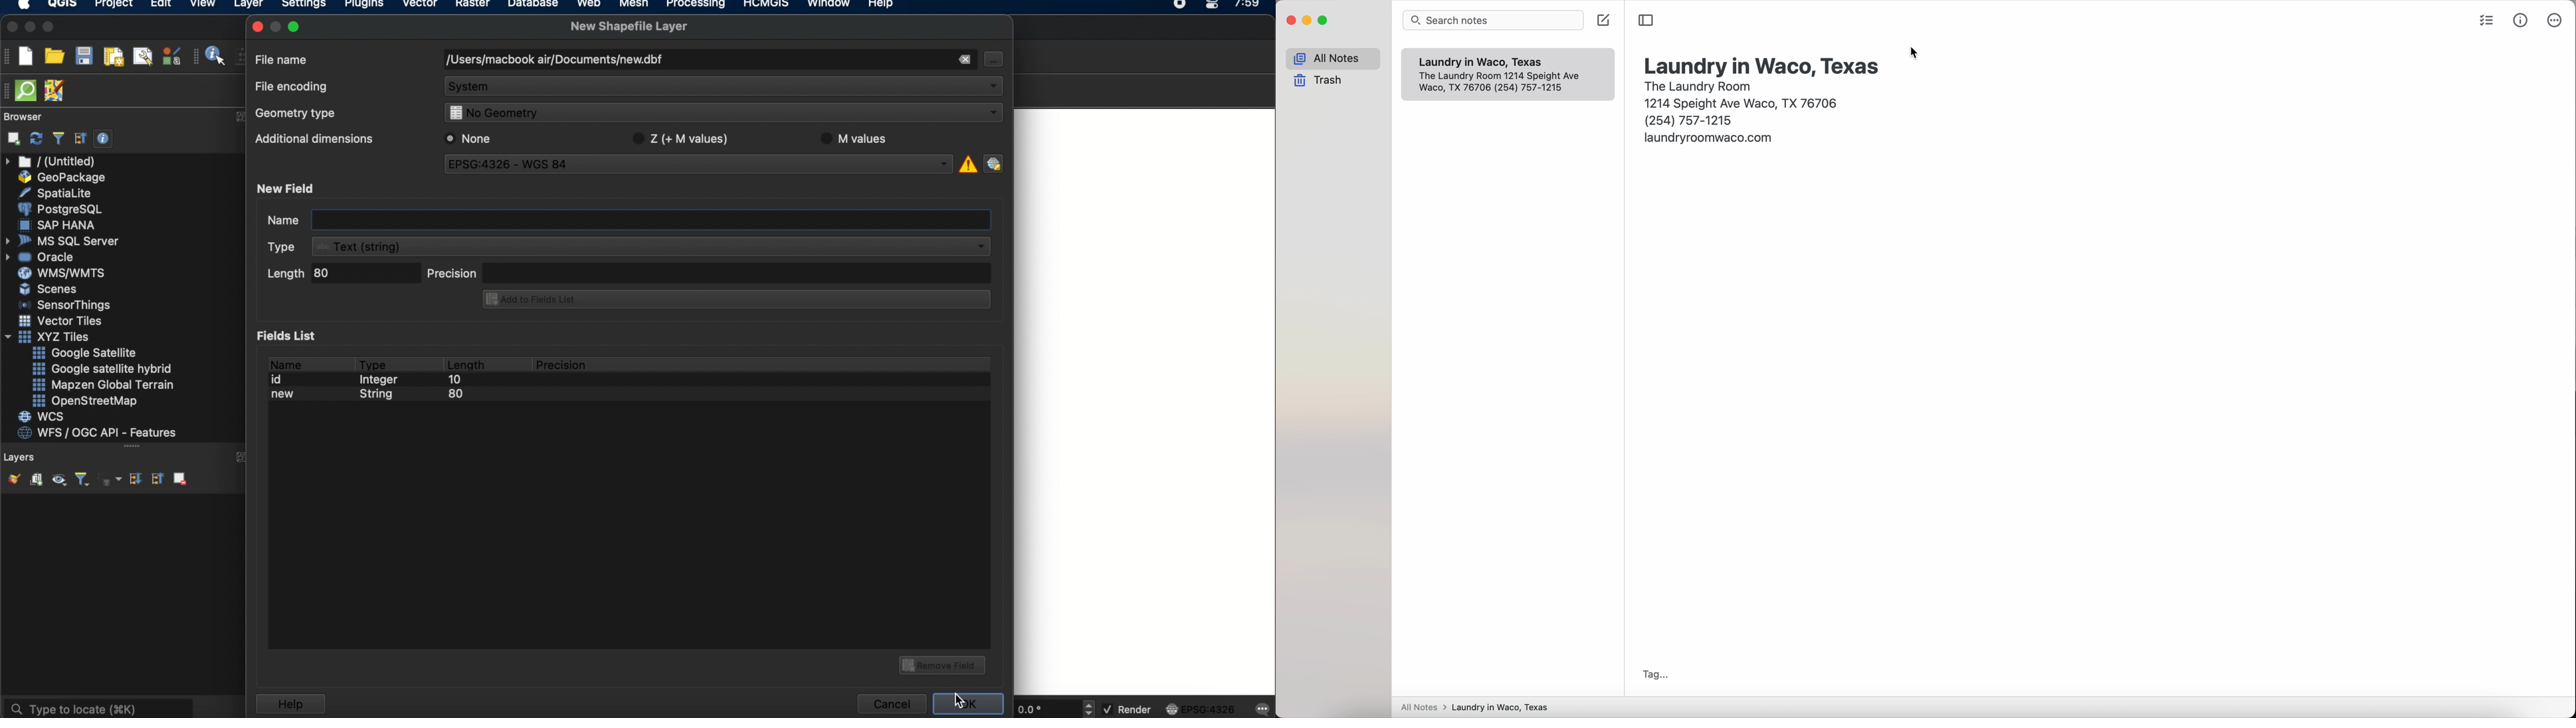 This screenshot has height=728, width=2576. I want to click on scenes, so click(49, 289).